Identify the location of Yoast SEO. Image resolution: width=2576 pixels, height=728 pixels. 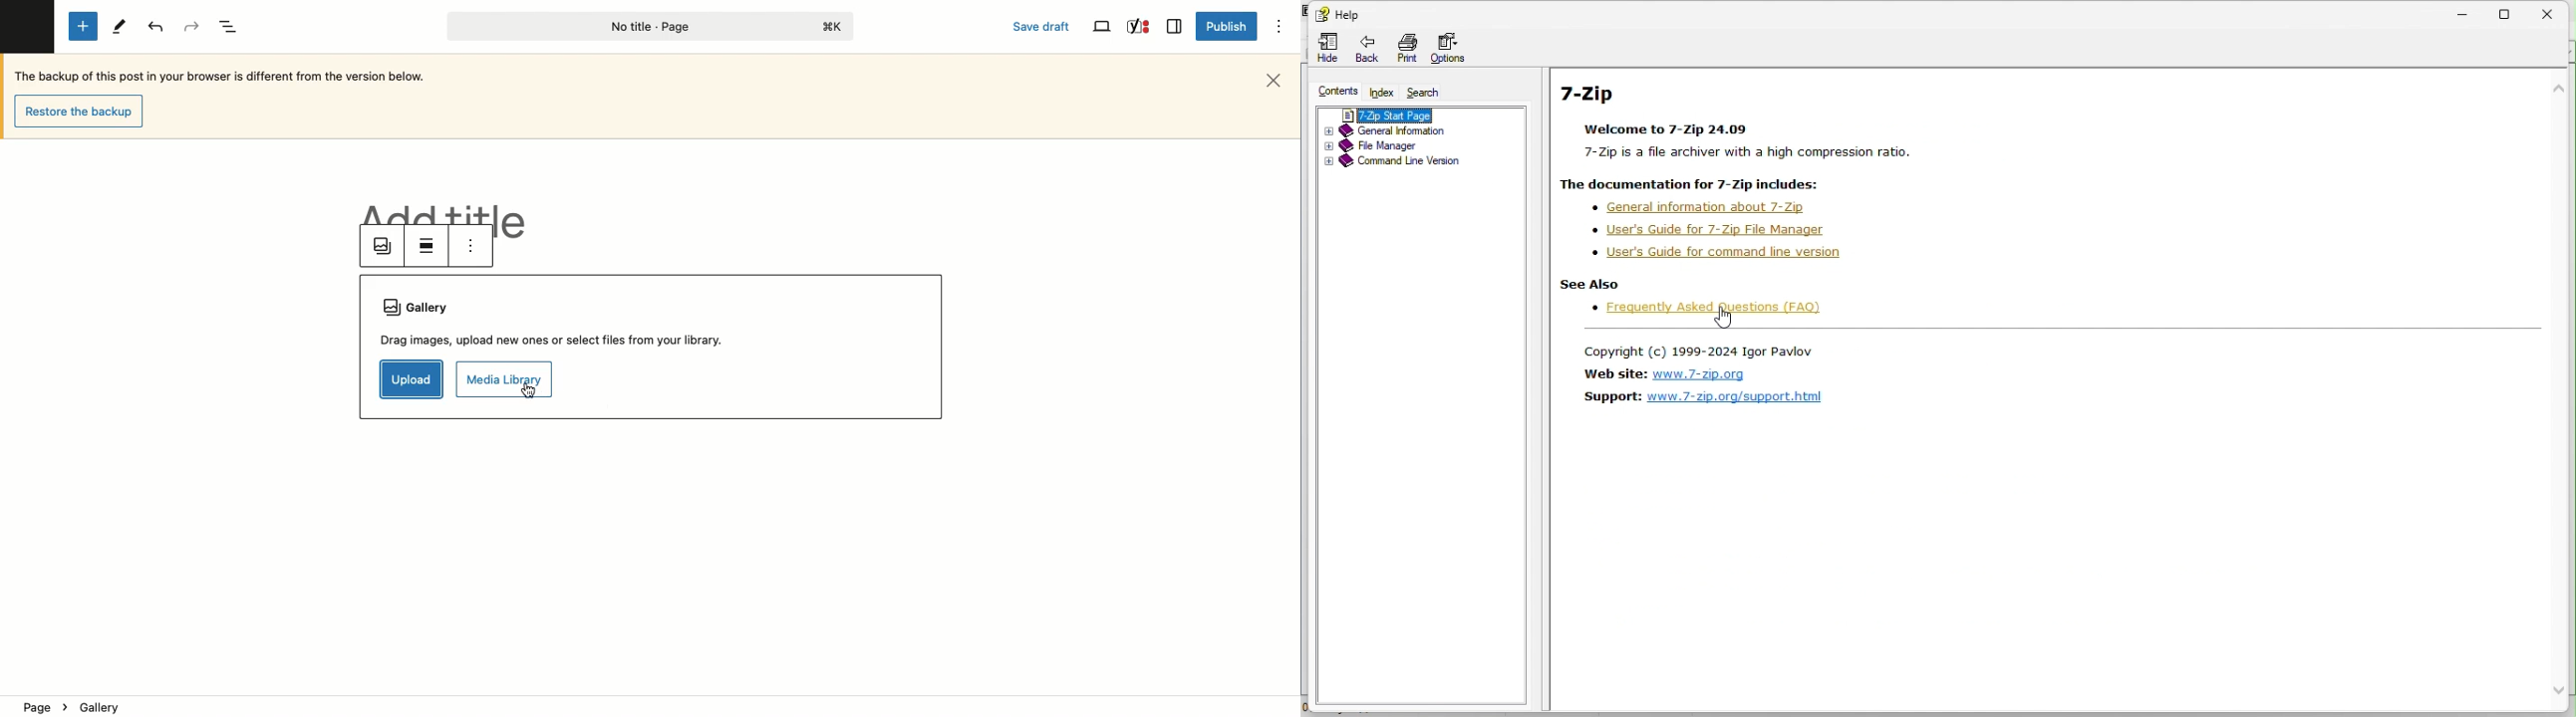
(1139, 27).